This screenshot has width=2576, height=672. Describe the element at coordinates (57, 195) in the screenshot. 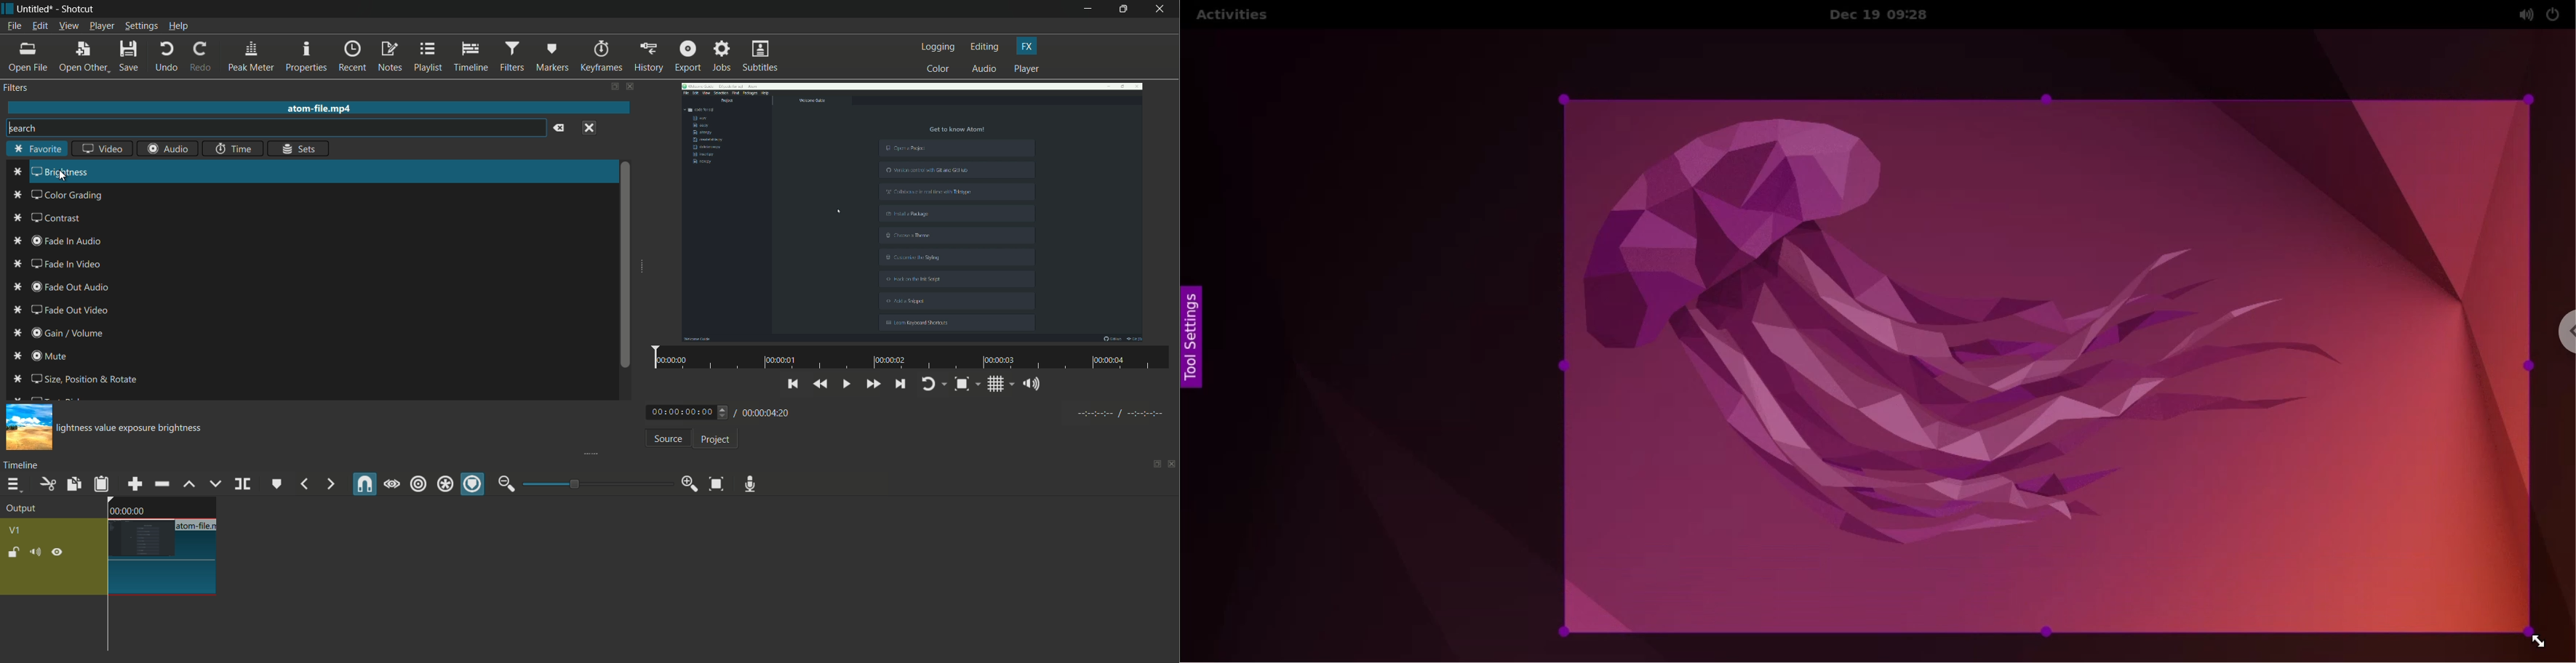

I see `color grading` at that location.